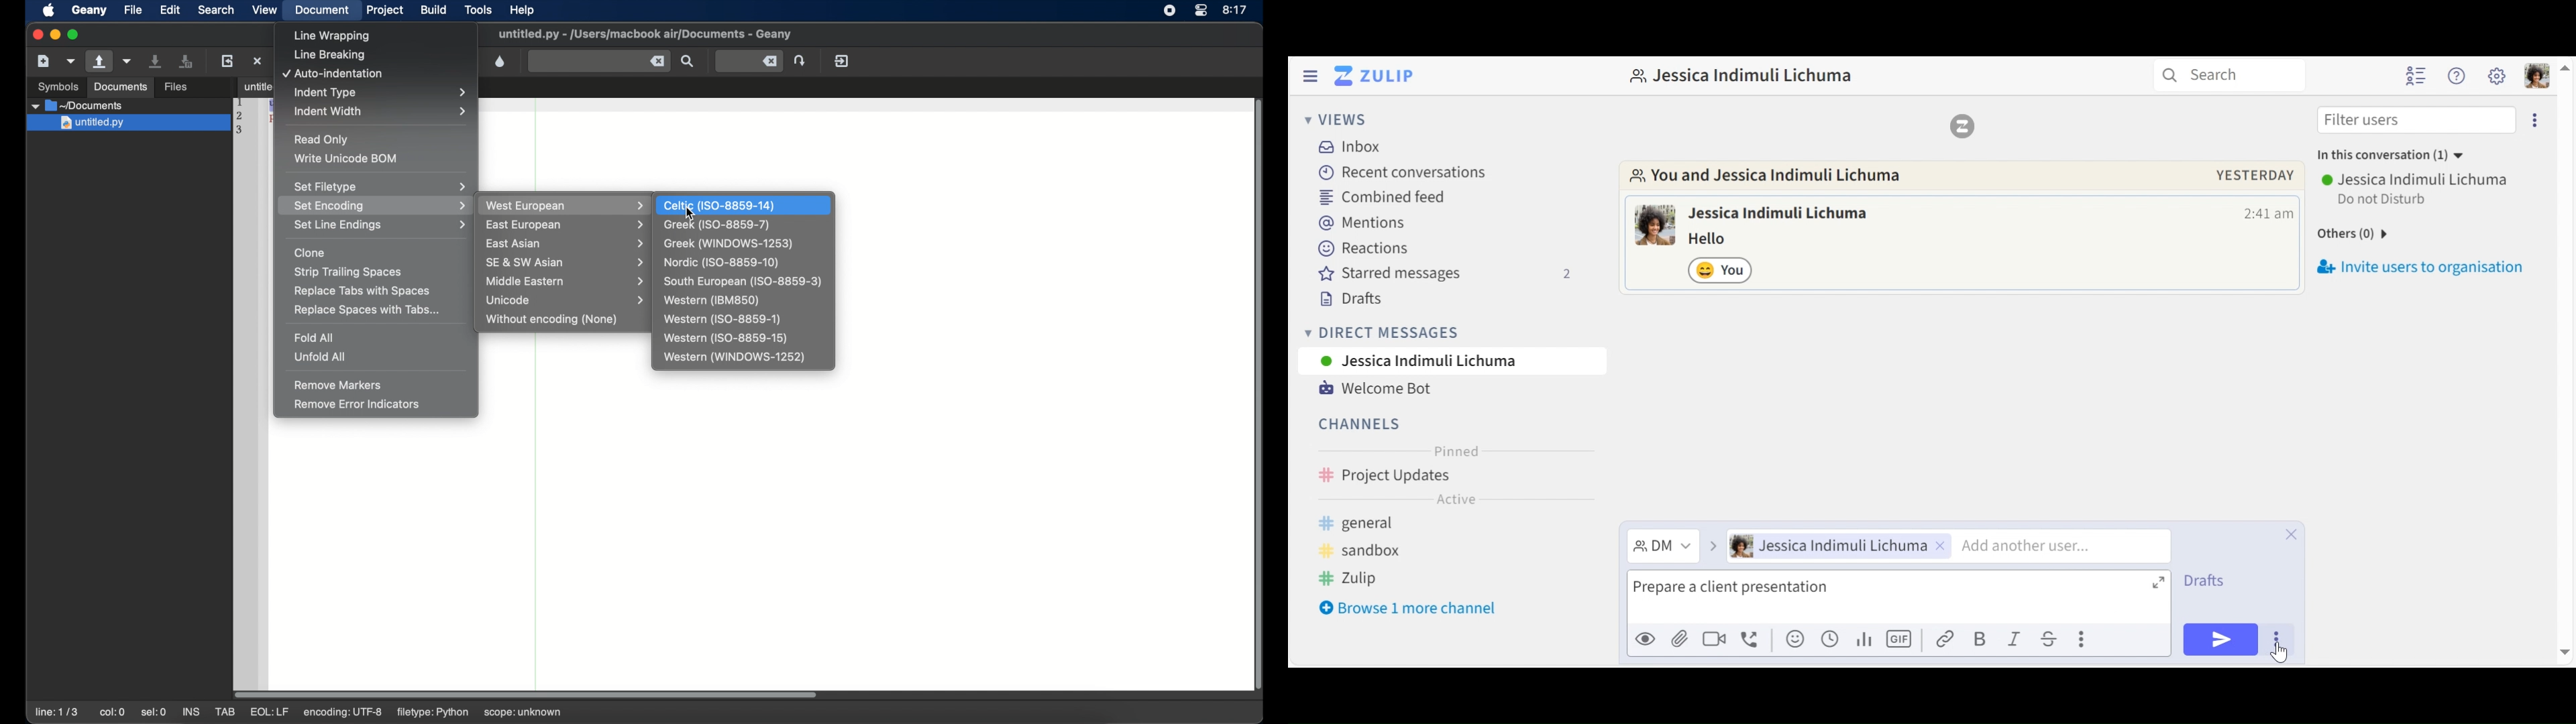  I want to click on Channel, so click(1361, 424).